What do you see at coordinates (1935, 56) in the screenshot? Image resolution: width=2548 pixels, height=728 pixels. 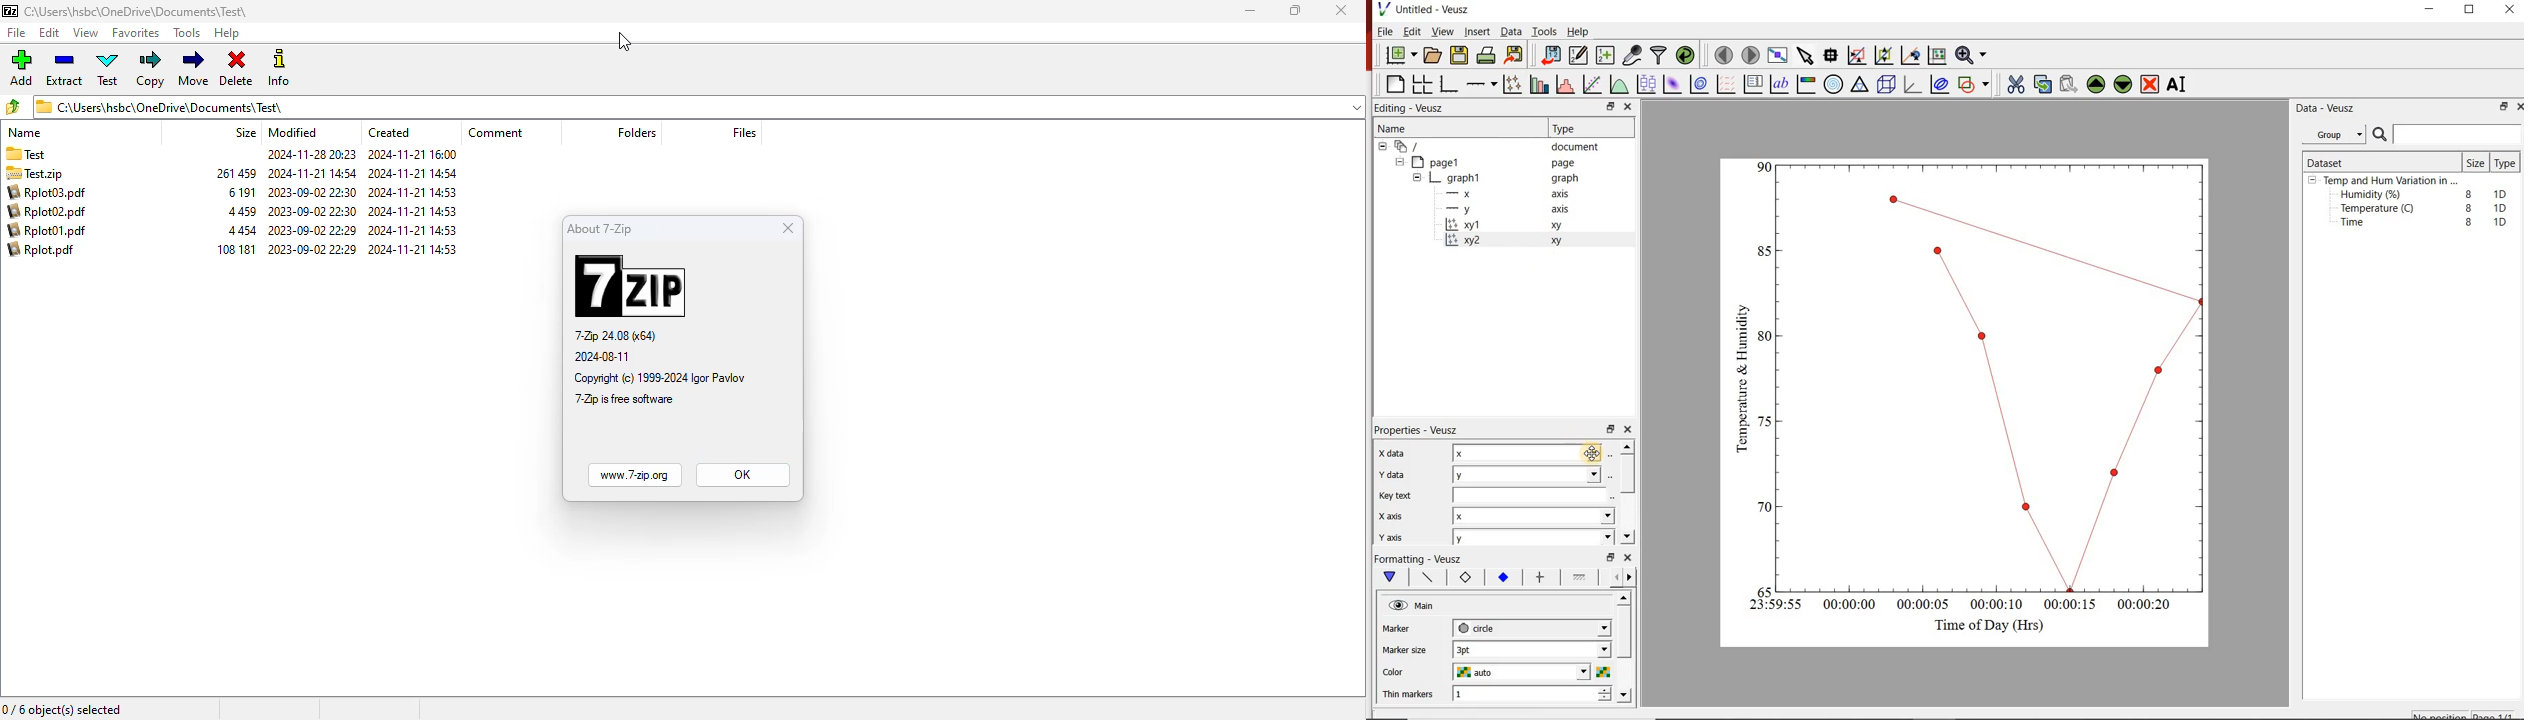 I see `click to reset graph axes` at bounding box center [1935, 56].